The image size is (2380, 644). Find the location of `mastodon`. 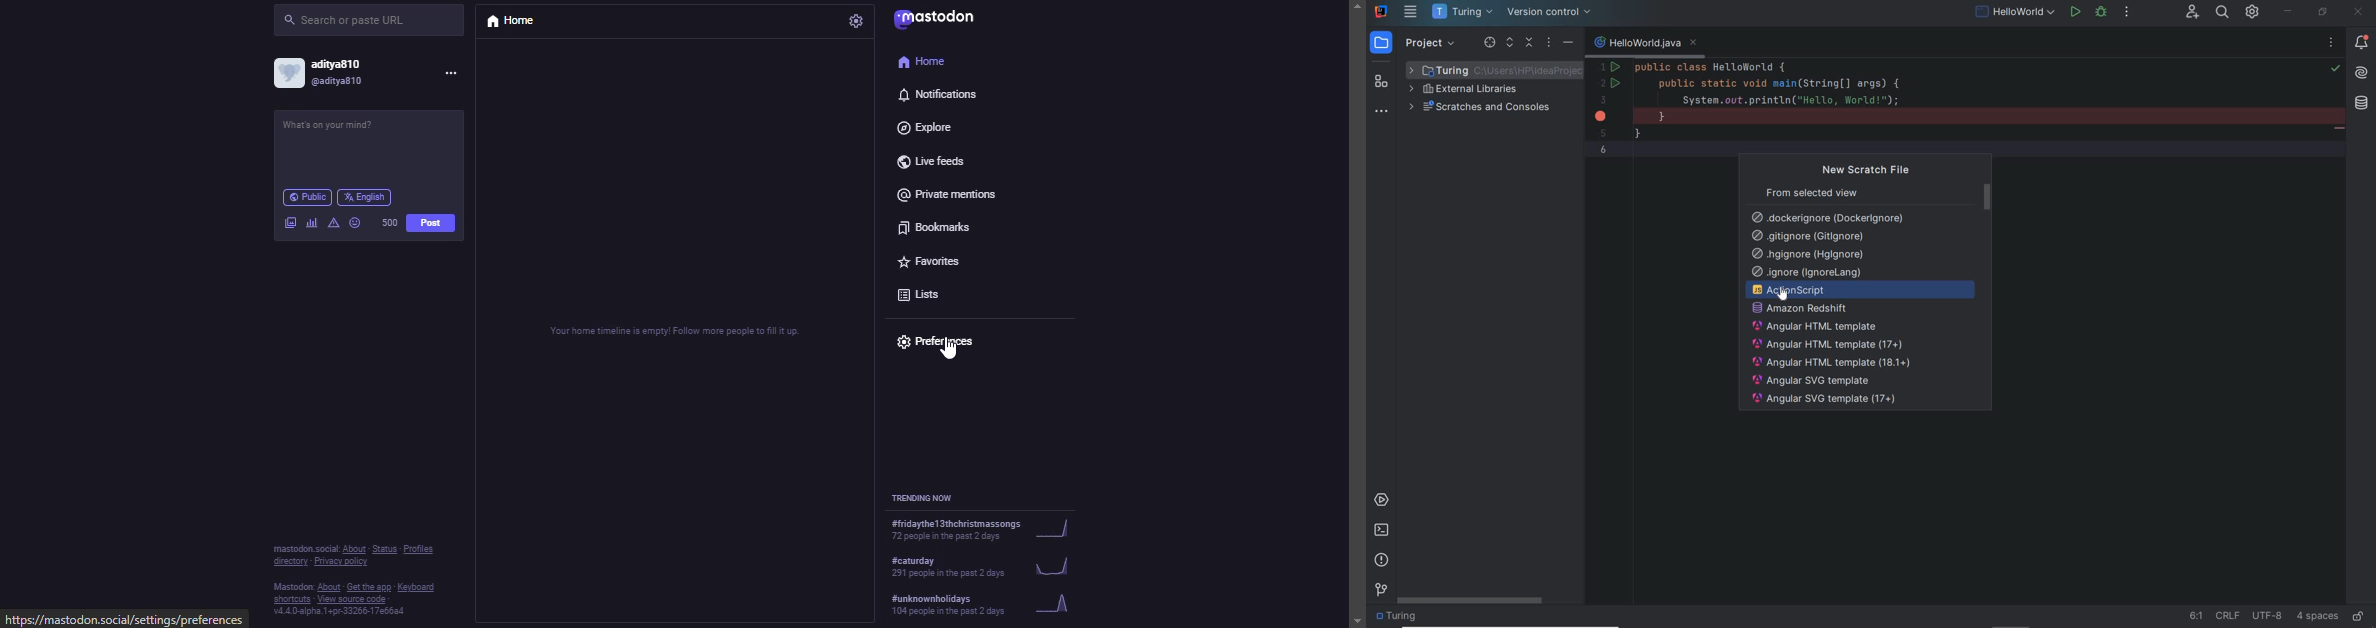

mastodon is located at coordinates (941, 23).